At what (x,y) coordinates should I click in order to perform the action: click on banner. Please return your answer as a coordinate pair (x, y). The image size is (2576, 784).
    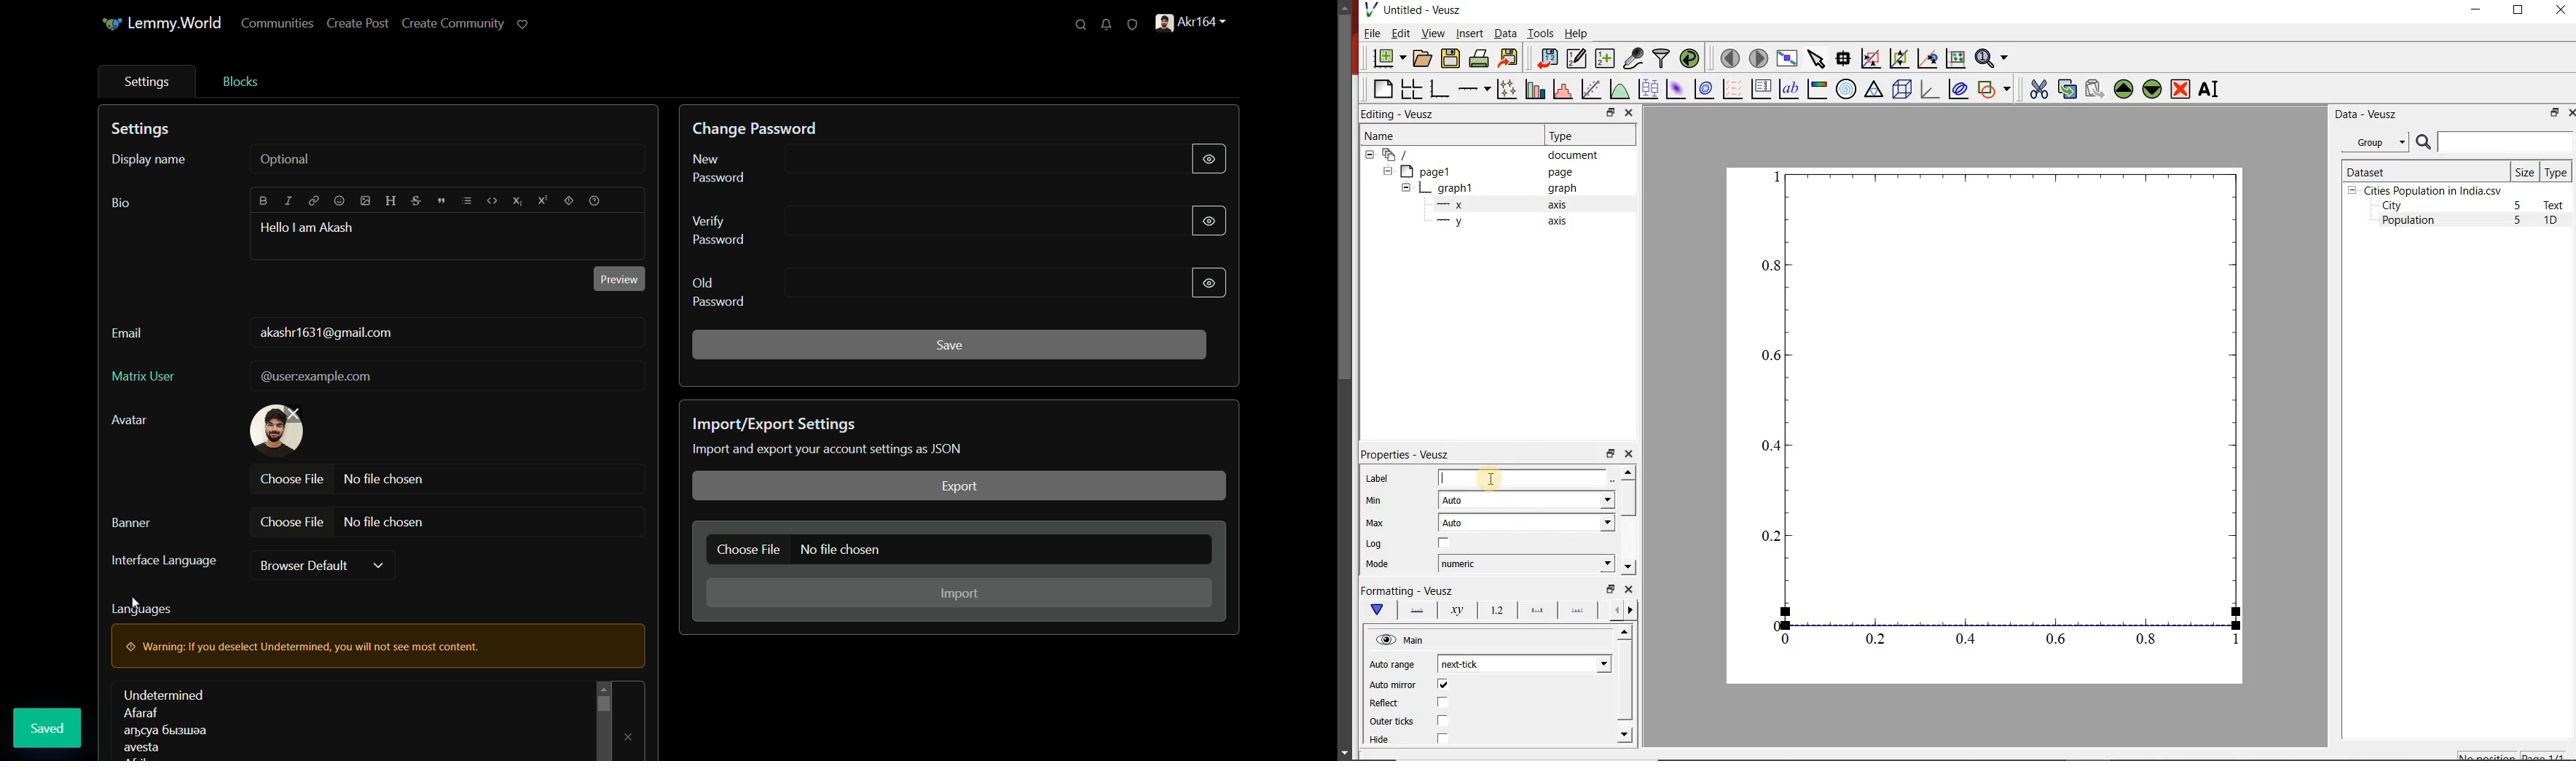
    Looking at the image, I should click on (130, 523).